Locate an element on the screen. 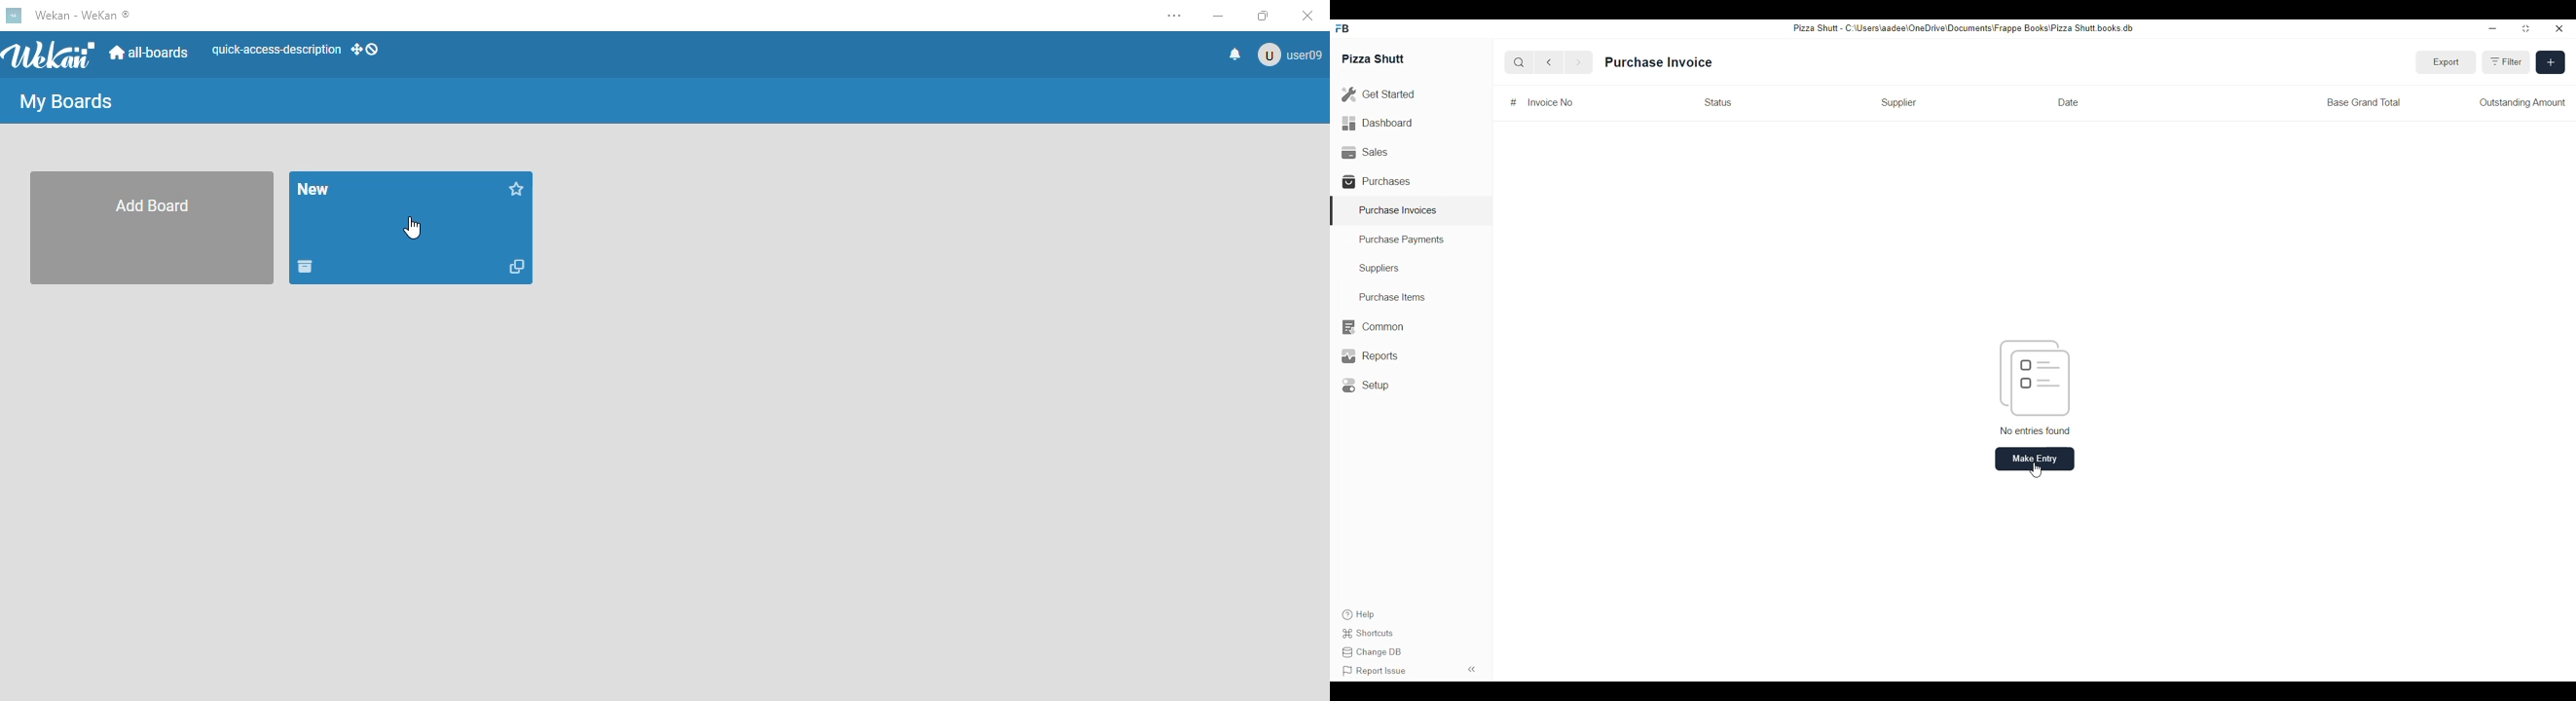 The width and height of the screenshot is (2576, 728). notifications is located at coordinates (1235, 55).